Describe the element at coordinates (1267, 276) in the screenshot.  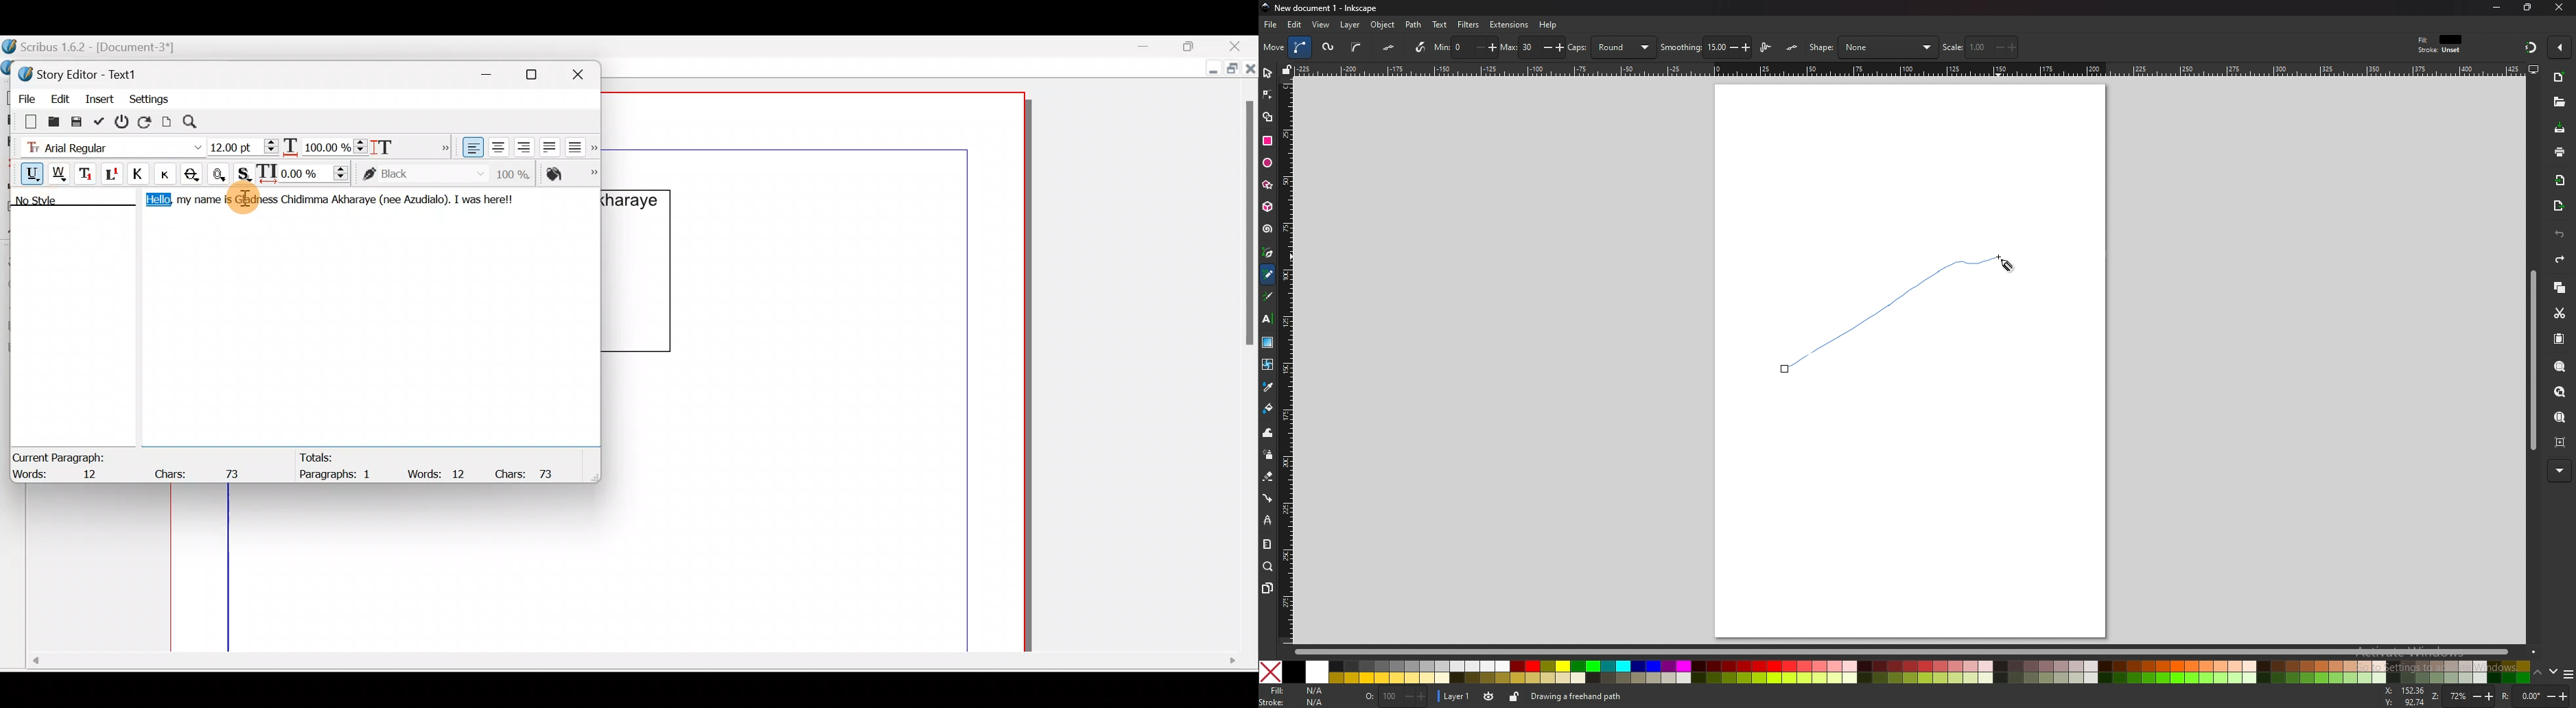
I see `pencil` at that location.